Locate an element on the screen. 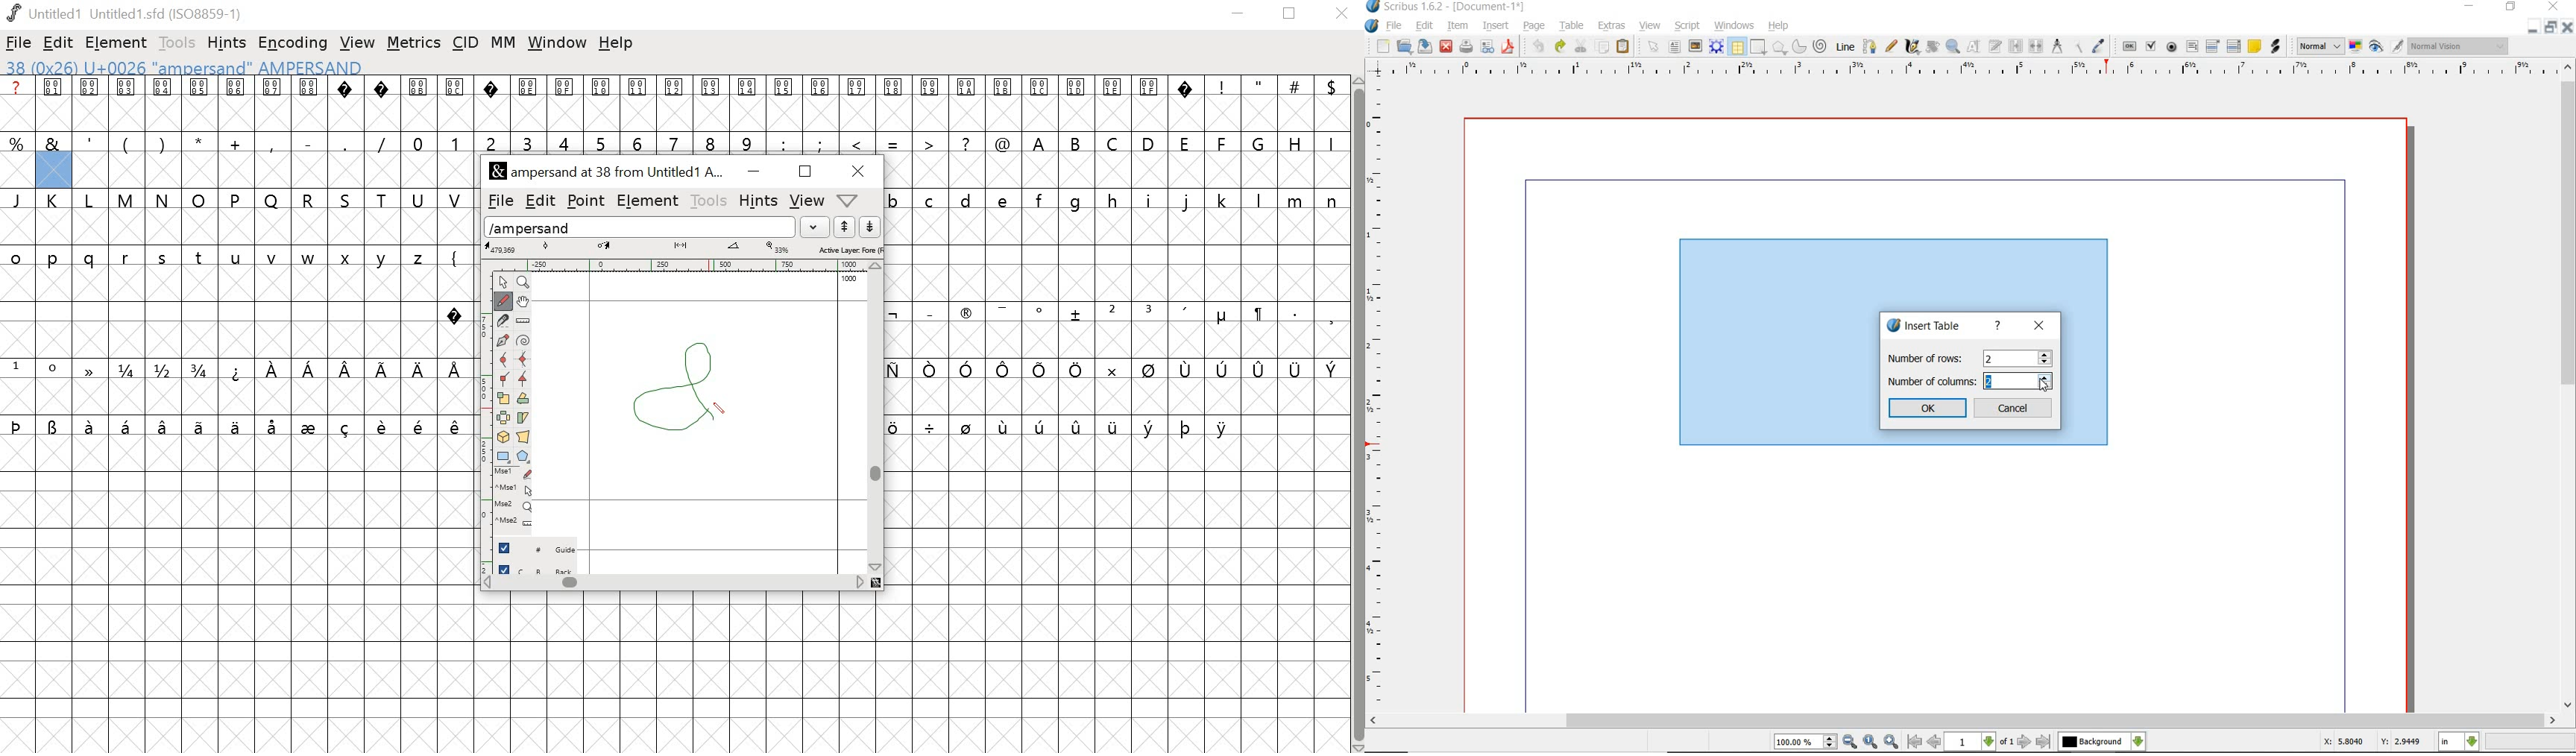 The image size is (2576, 756). 0016 is located at coordinates (821, 102).